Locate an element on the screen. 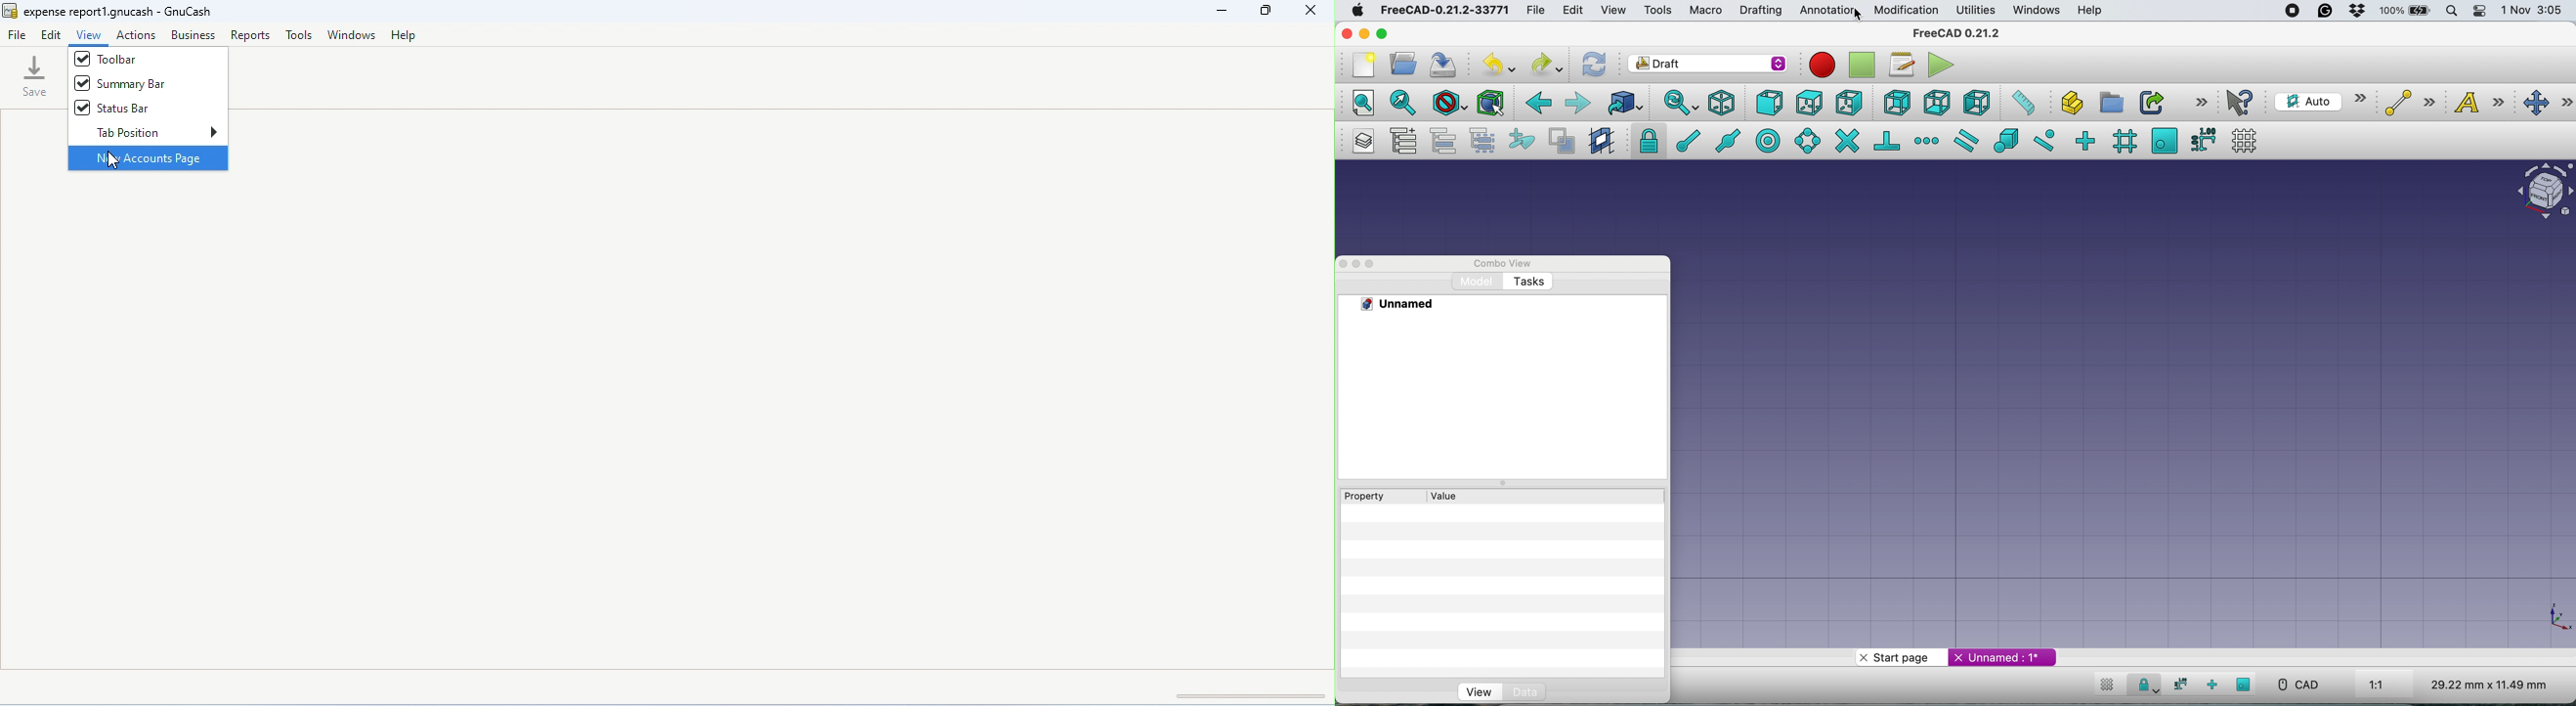  new is located at coordinates (1362, 66).